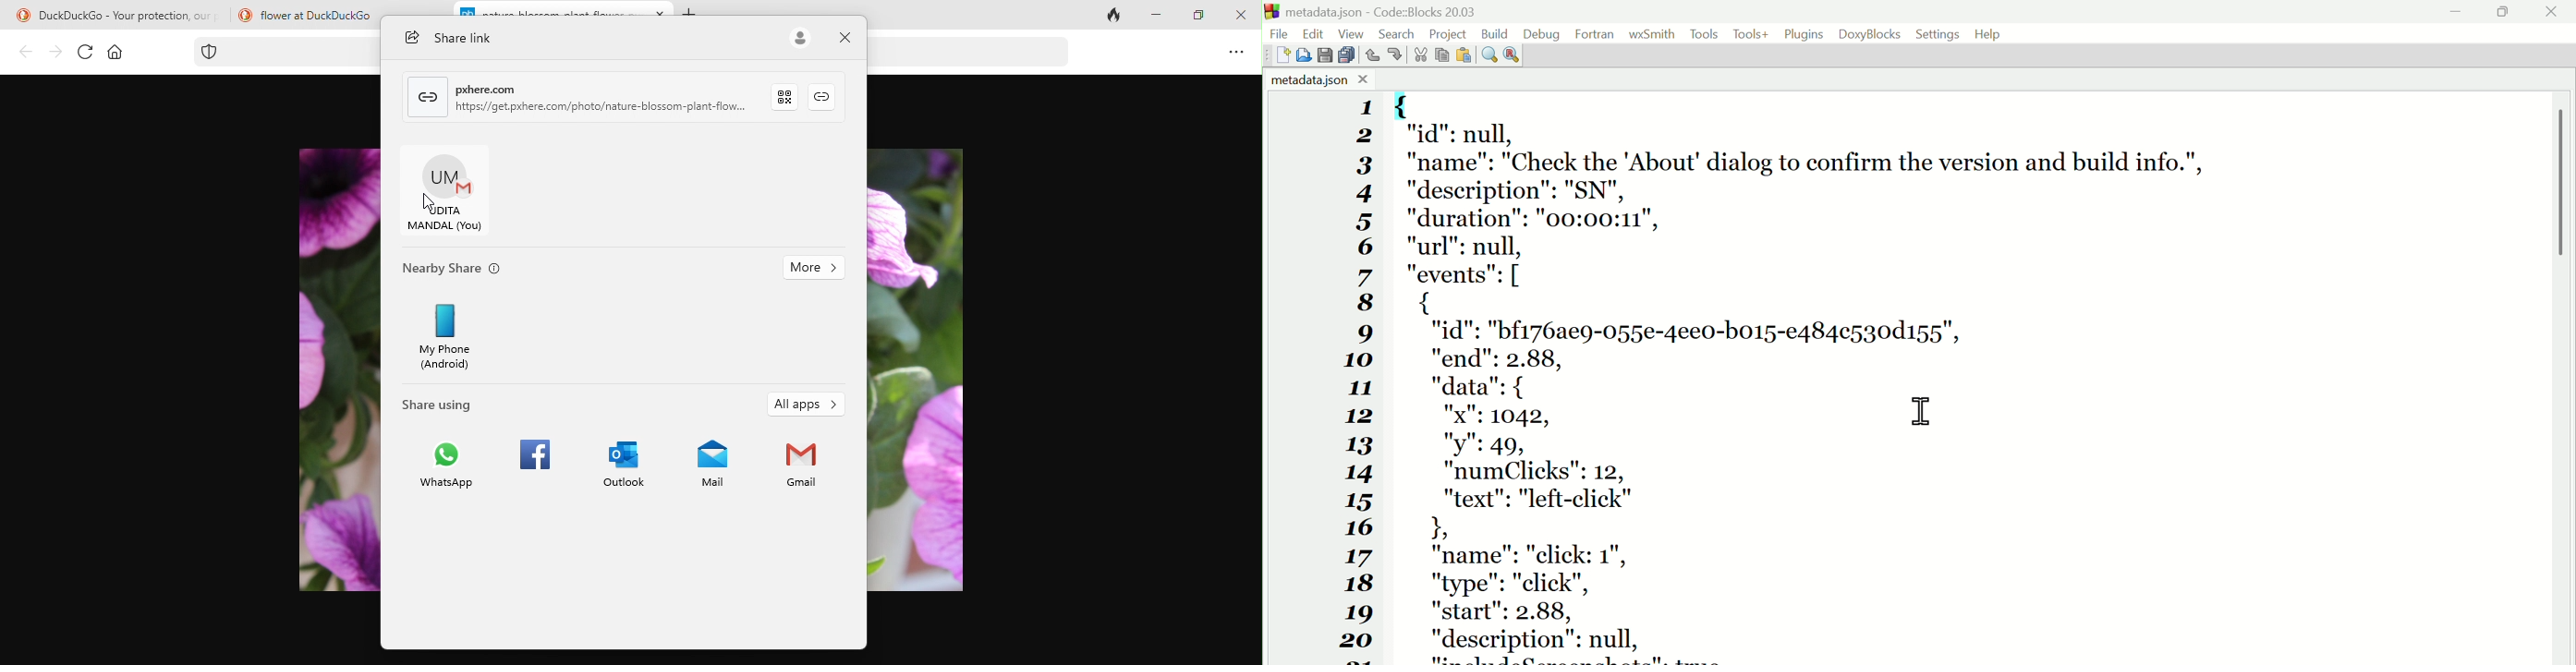  Describe the element at coordinates (1463, 55) in the screenshot. I see `Paste` at that location.